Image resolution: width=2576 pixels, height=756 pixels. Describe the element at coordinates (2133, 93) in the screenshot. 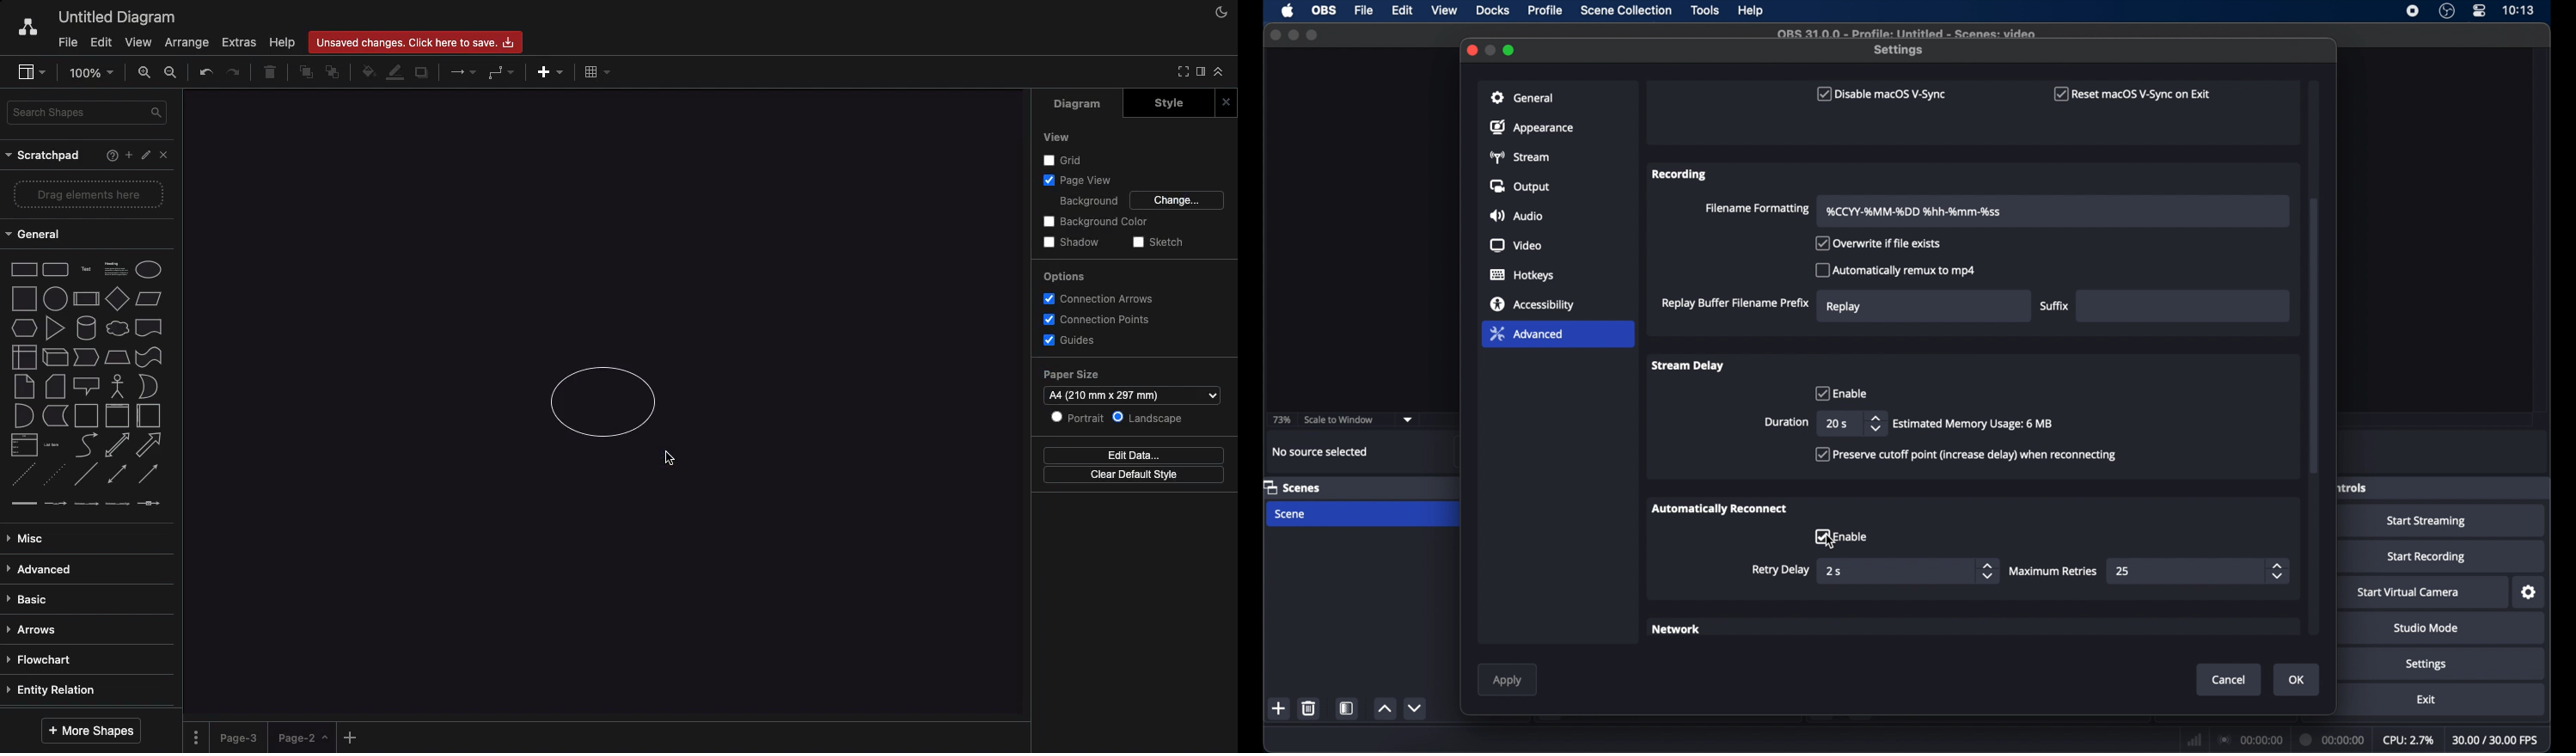

I see `reset macOS V-sync on exit` at that location.